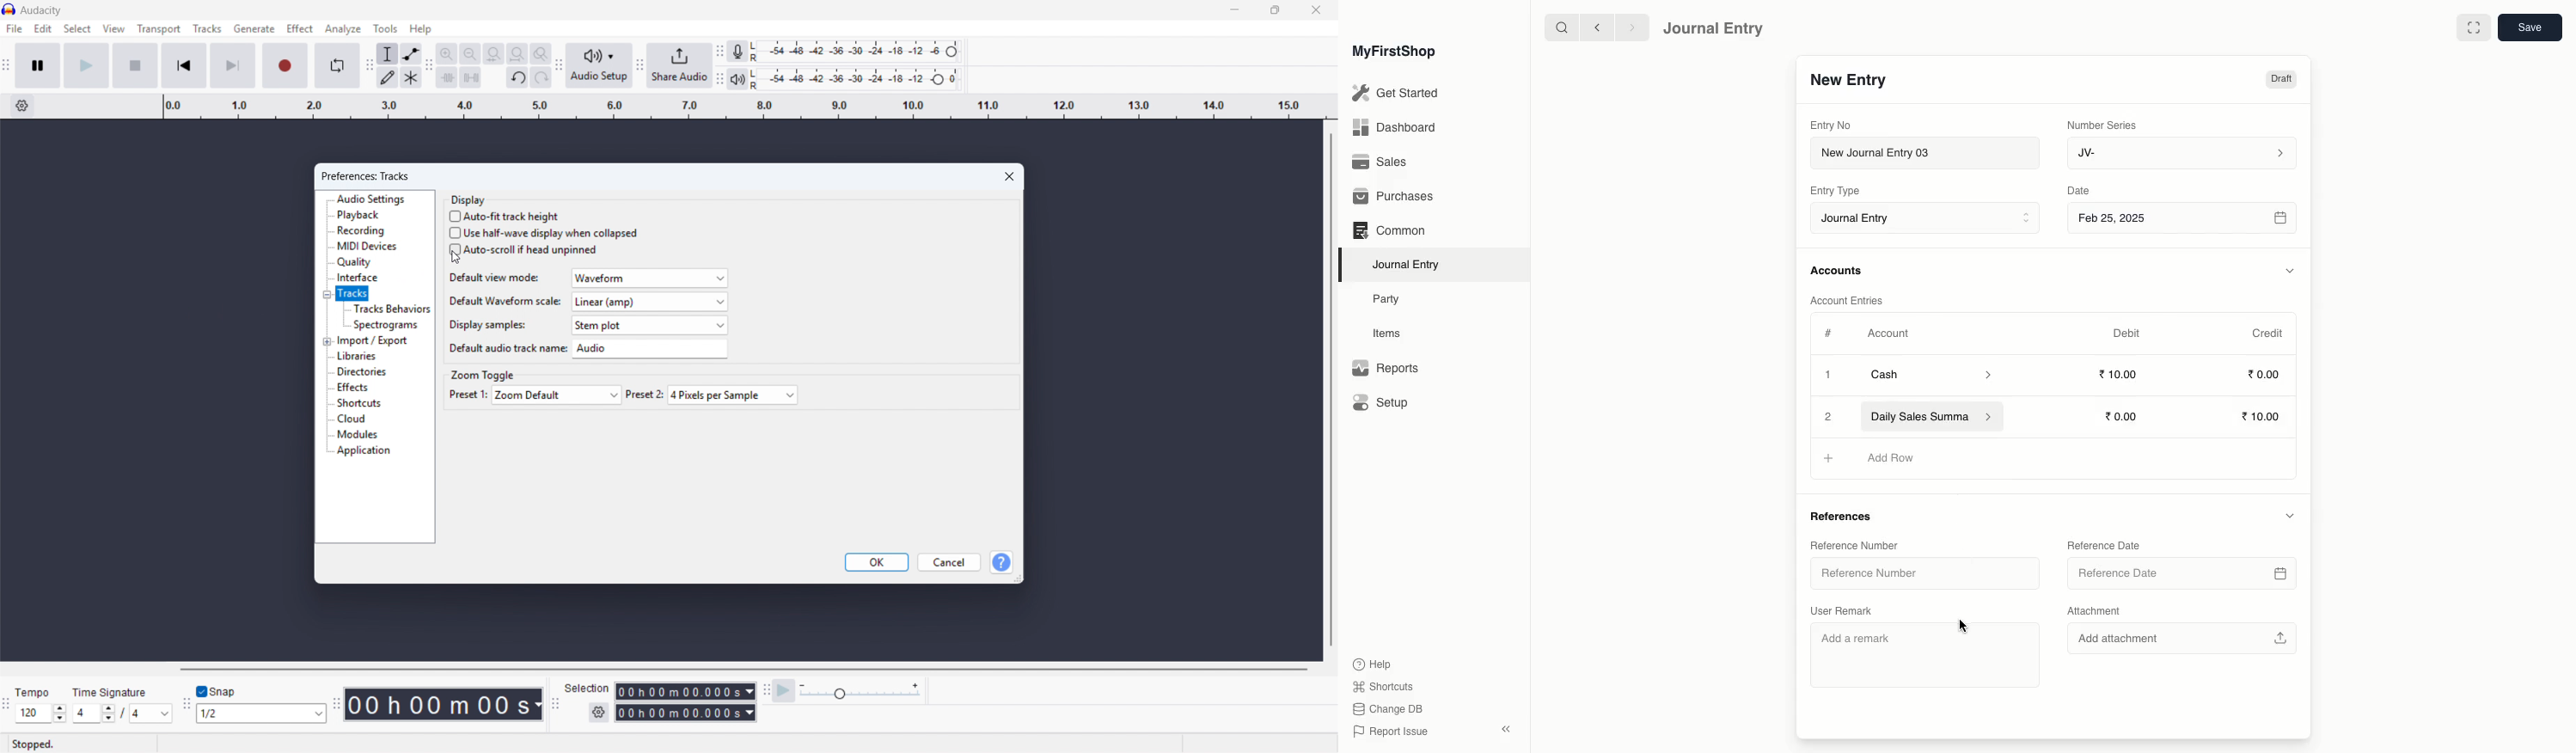 This screenshot has width=2576, height=756. What do you see at coordinates (1388, 230) in the screenshot?
I see `Common` at bounding box center [1388, 230].